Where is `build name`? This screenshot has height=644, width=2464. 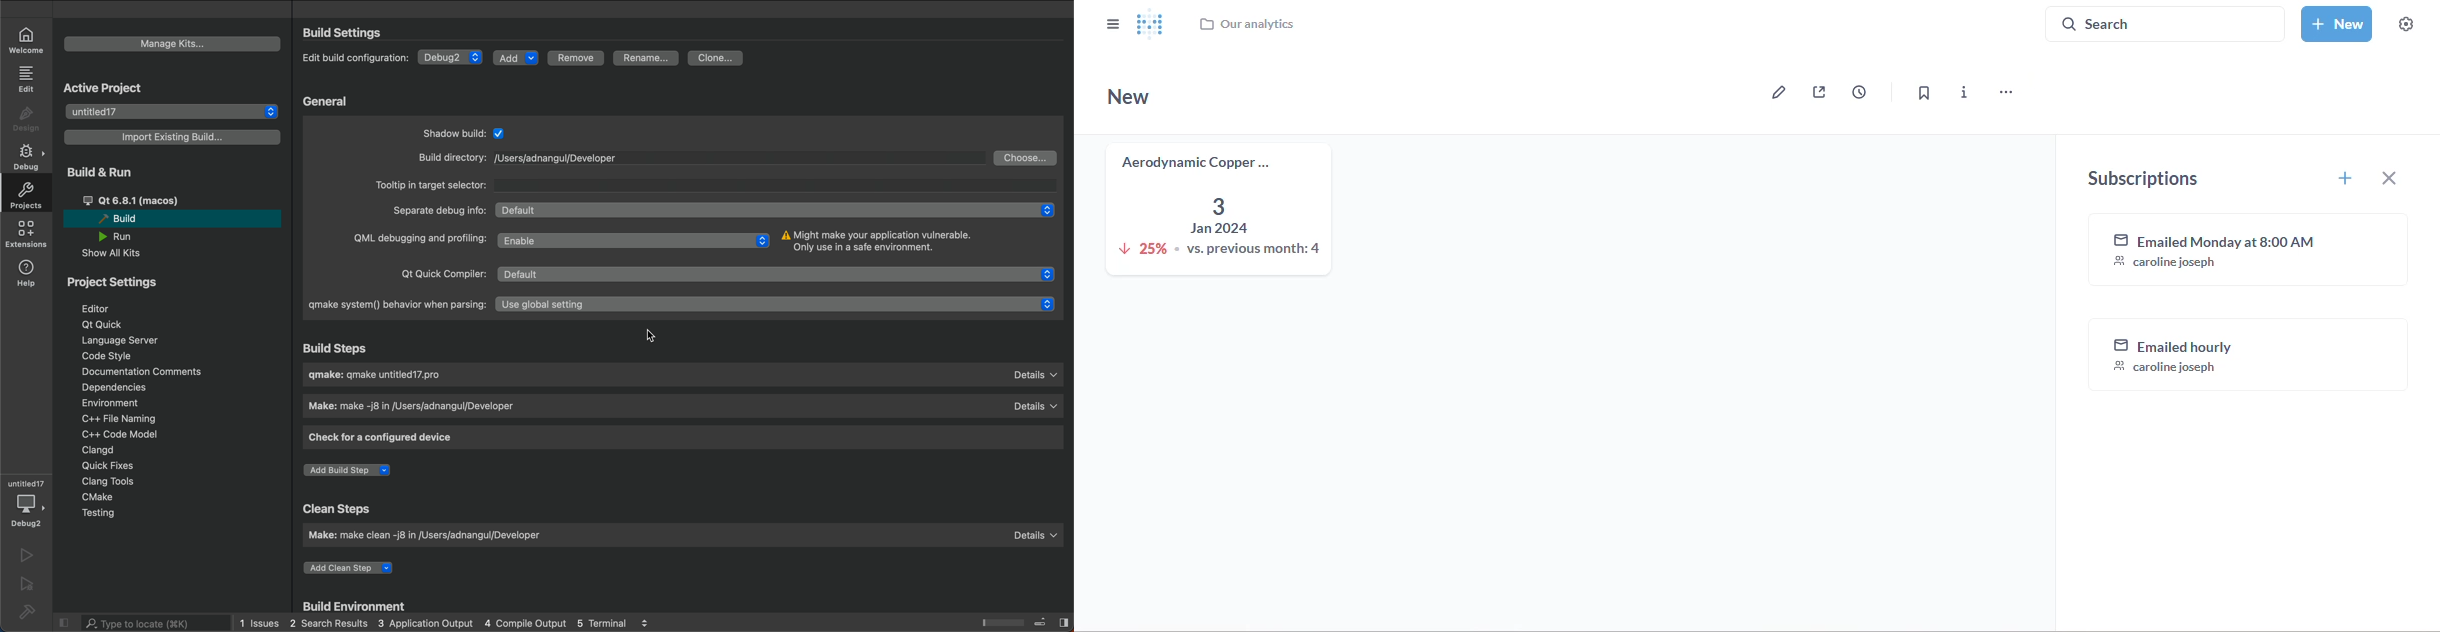 build name is located at coordinates (377, 376).